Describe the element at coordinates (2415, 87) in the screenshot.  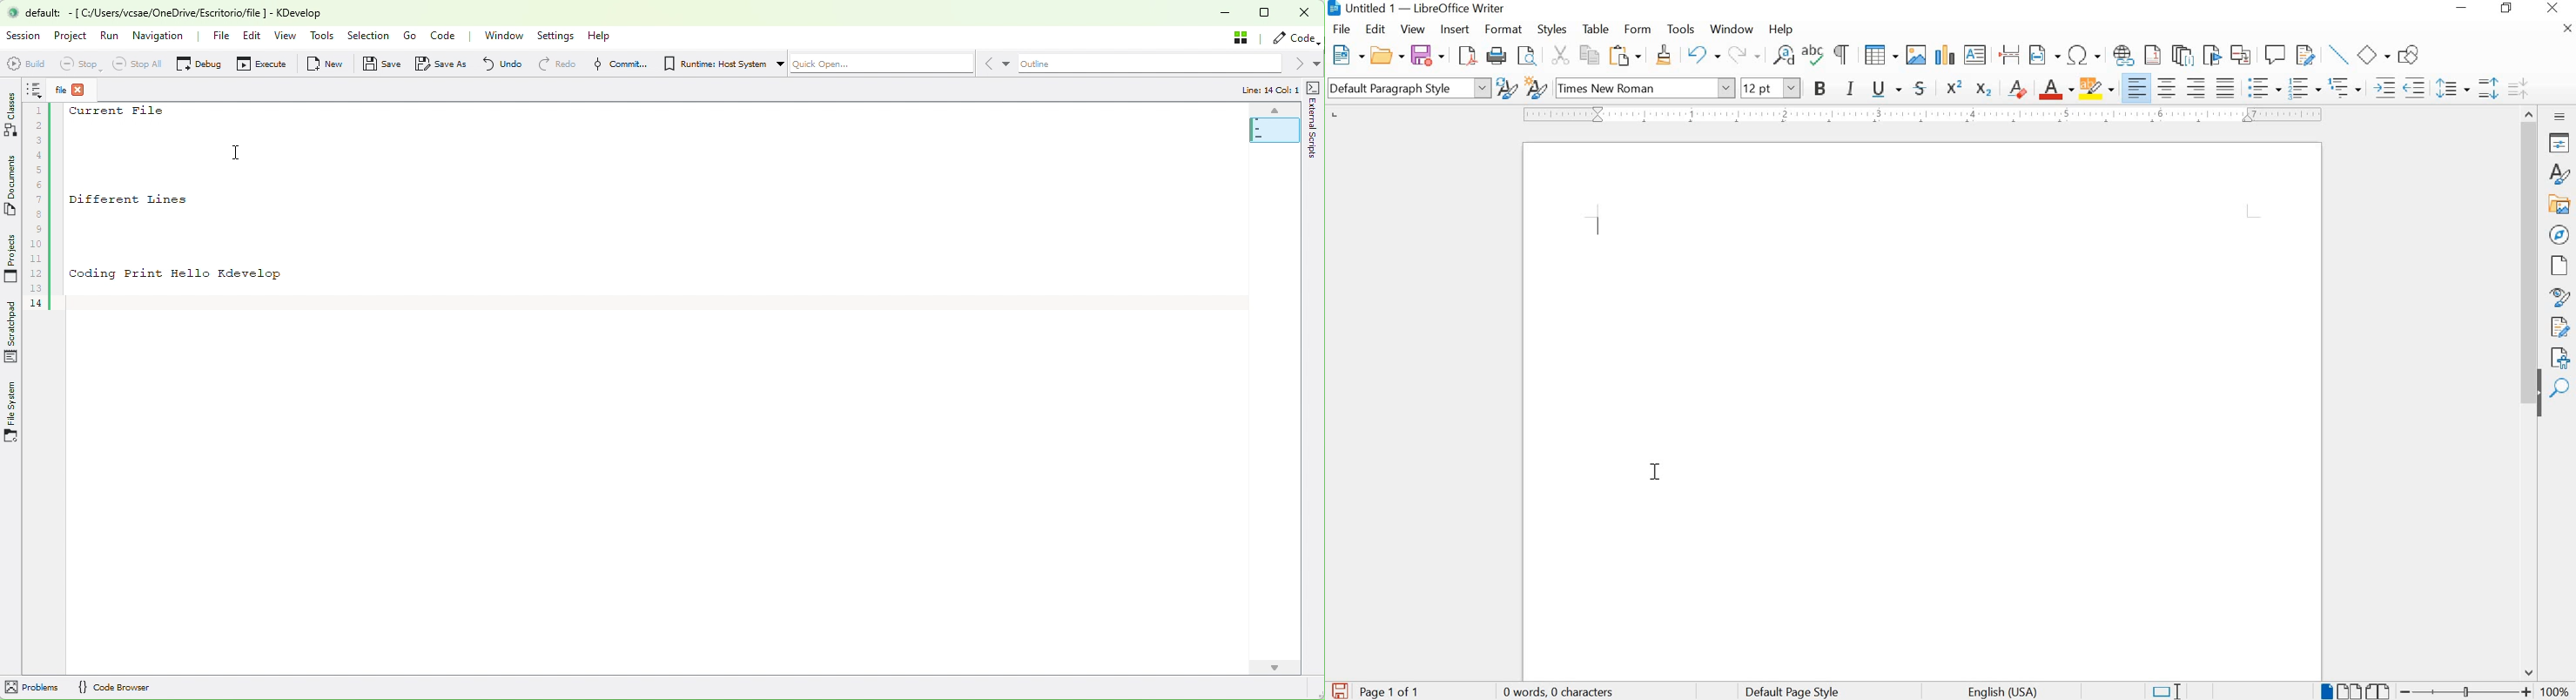
I see `DECREASE INDENT` at that location.